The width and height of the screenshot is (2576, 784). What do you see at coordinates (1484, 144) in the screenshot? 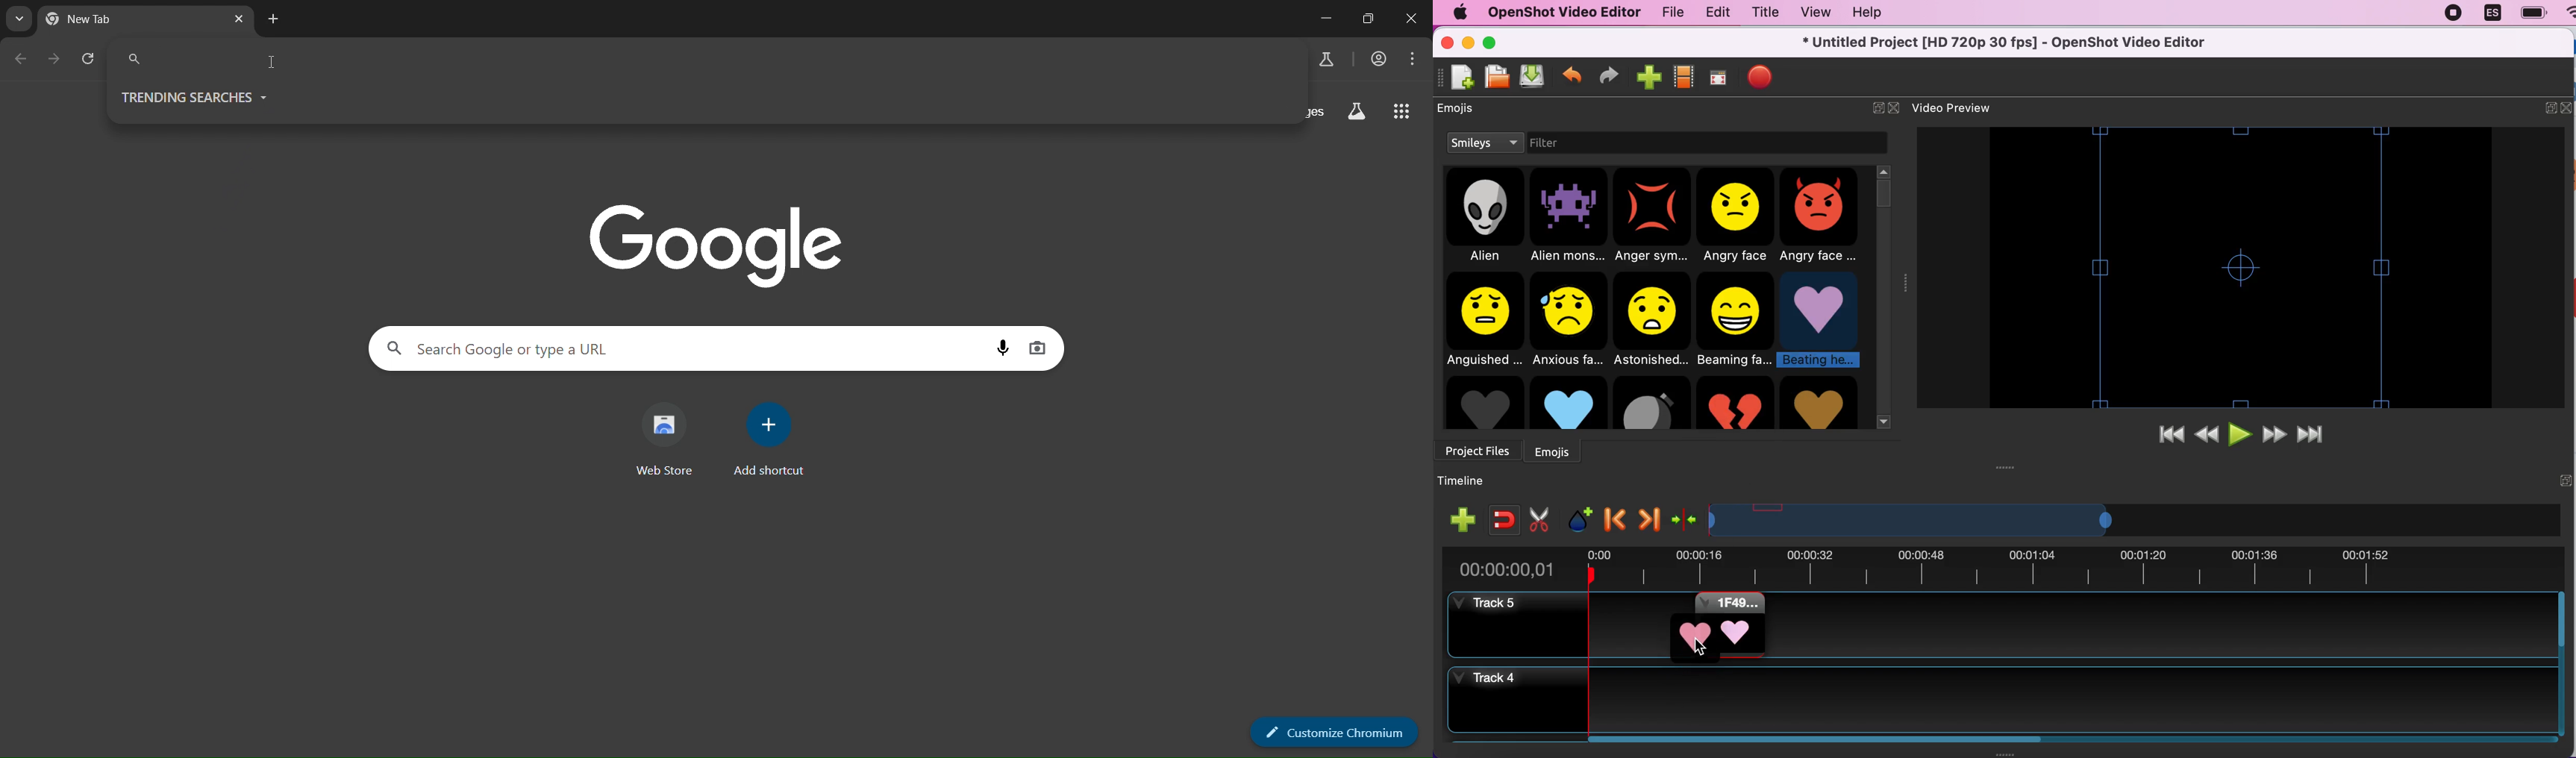
I see `smileys` at bounding box center [1484, 144].